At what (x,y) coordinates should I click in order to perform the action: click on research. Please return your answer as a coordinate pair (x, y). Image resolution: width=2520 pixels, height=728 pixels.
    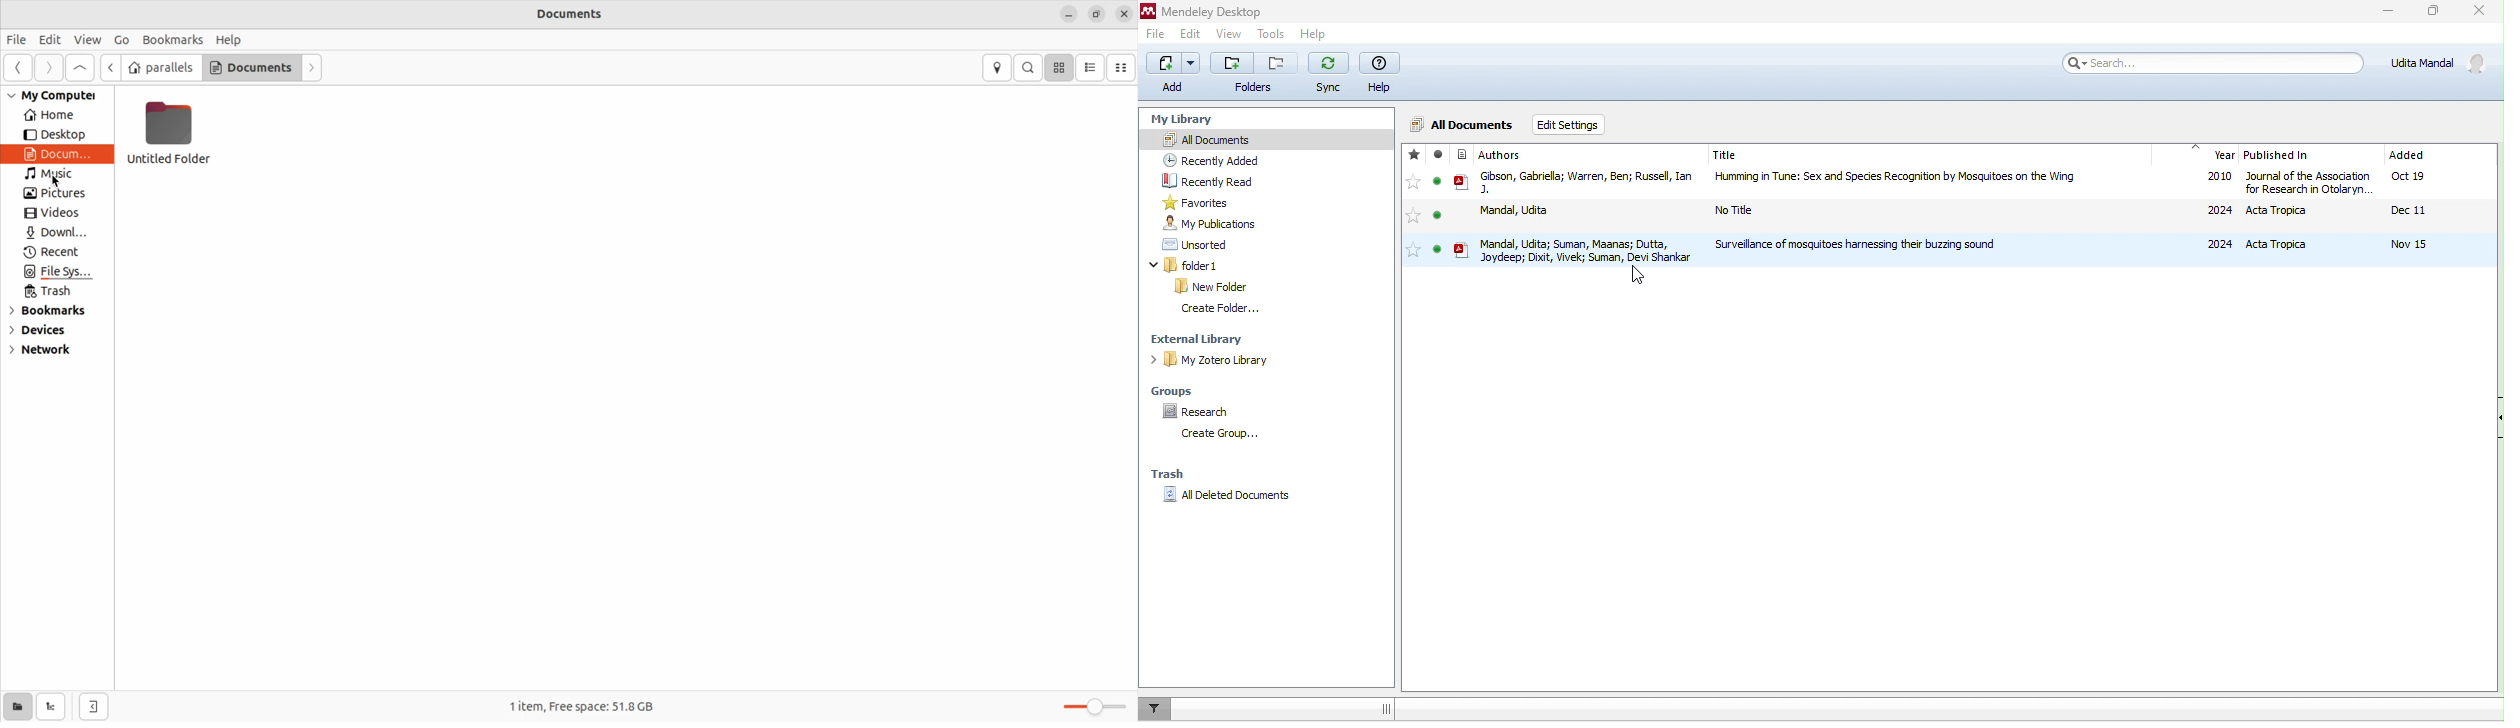
    Looking at the image, I should click on (1198, 413).